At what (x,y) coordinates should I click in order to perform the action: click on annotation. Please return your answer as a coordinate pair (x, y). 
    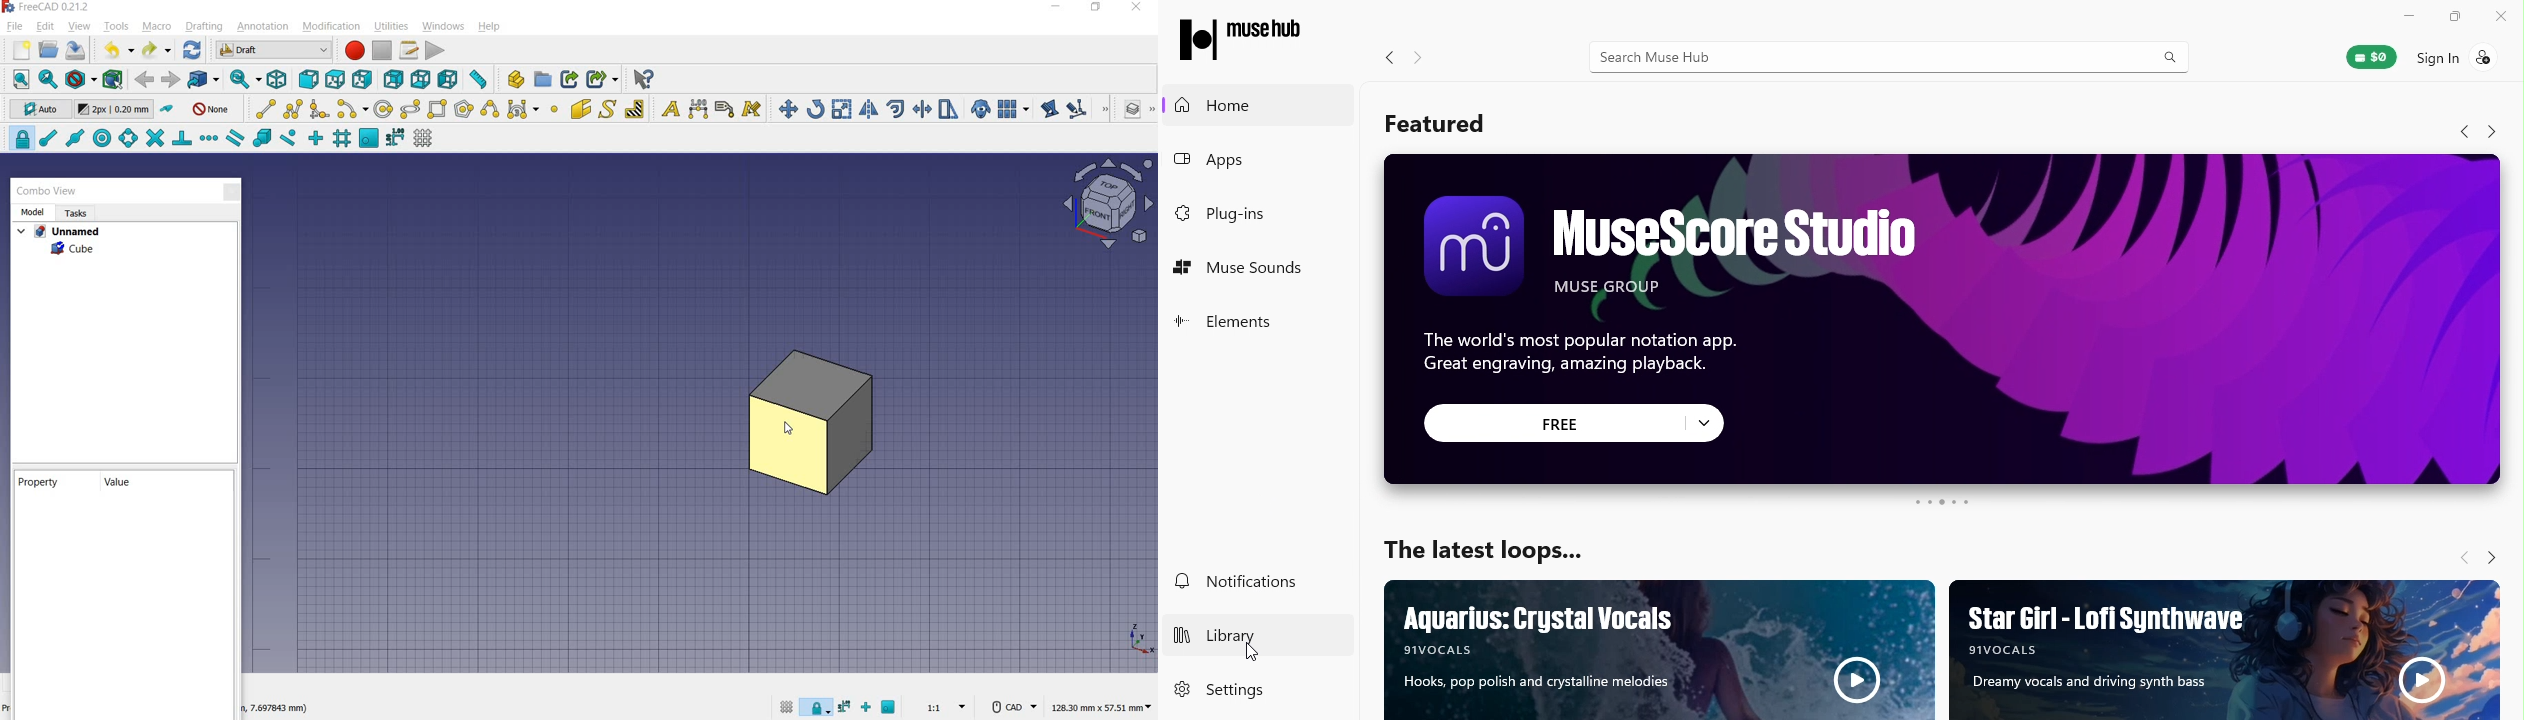
    Looking at the image, I should click on (265, 27).